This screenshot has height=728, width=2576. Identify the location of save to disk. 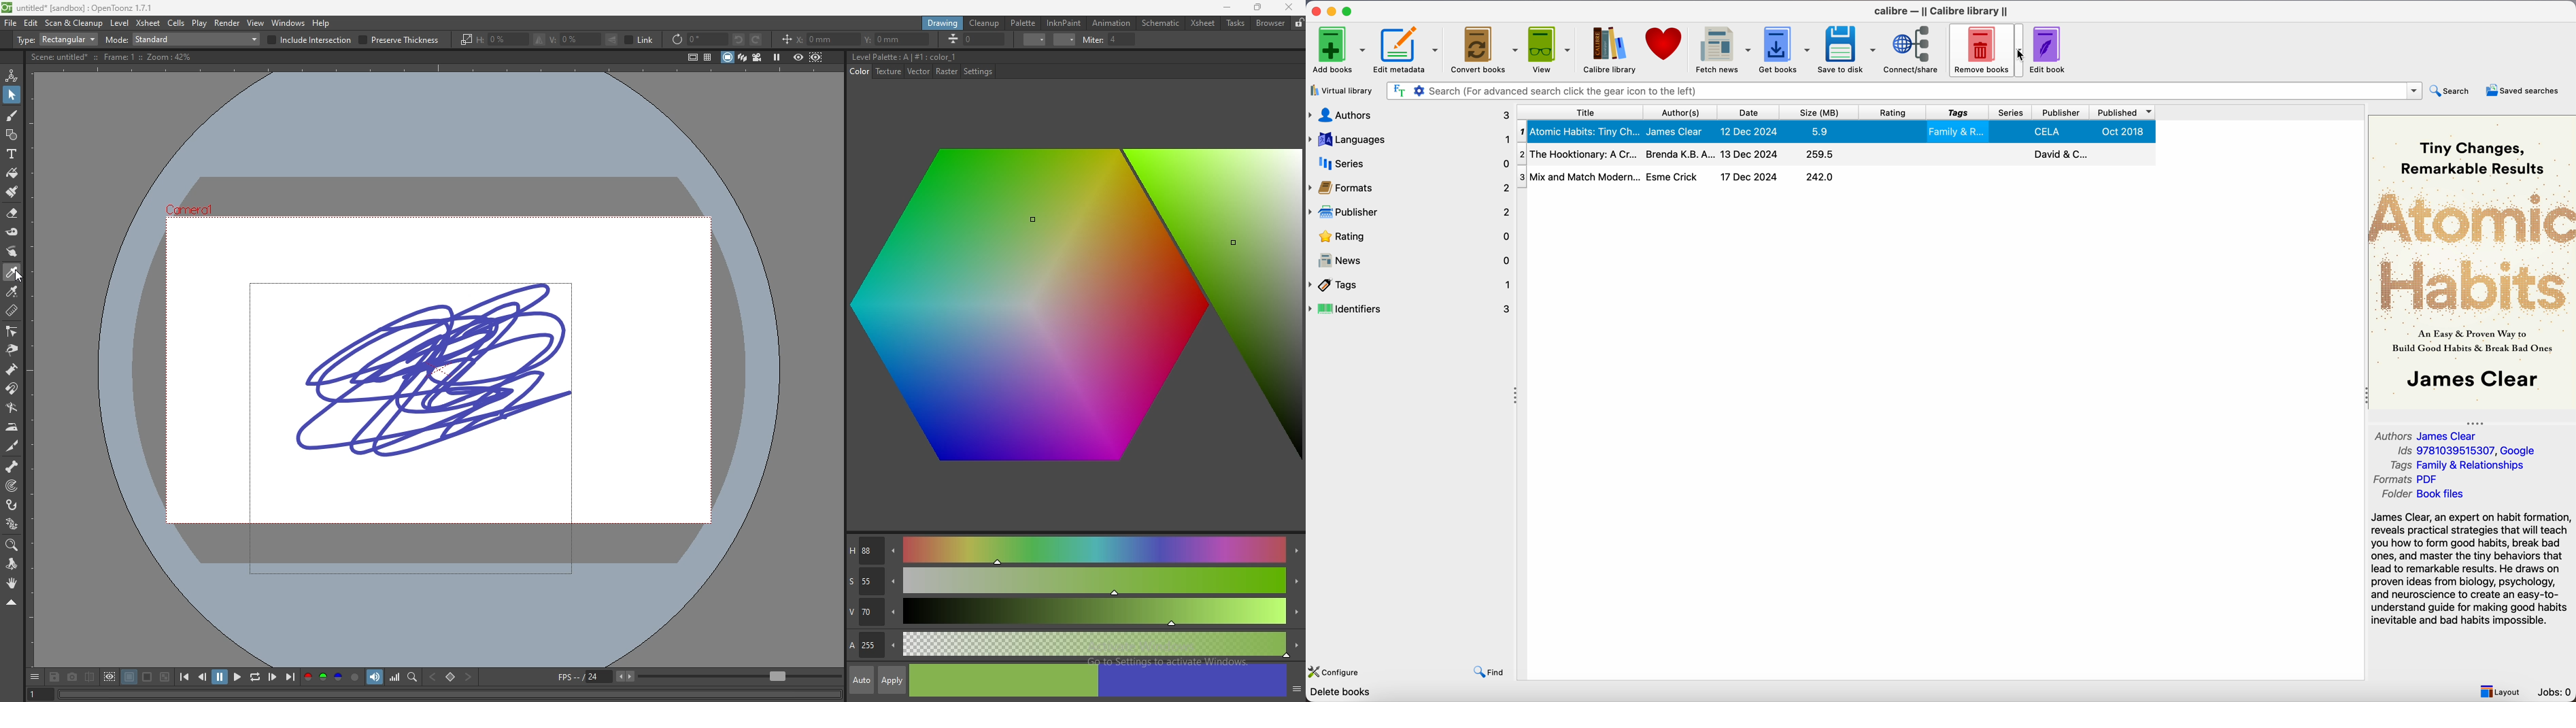
(1849, 49).